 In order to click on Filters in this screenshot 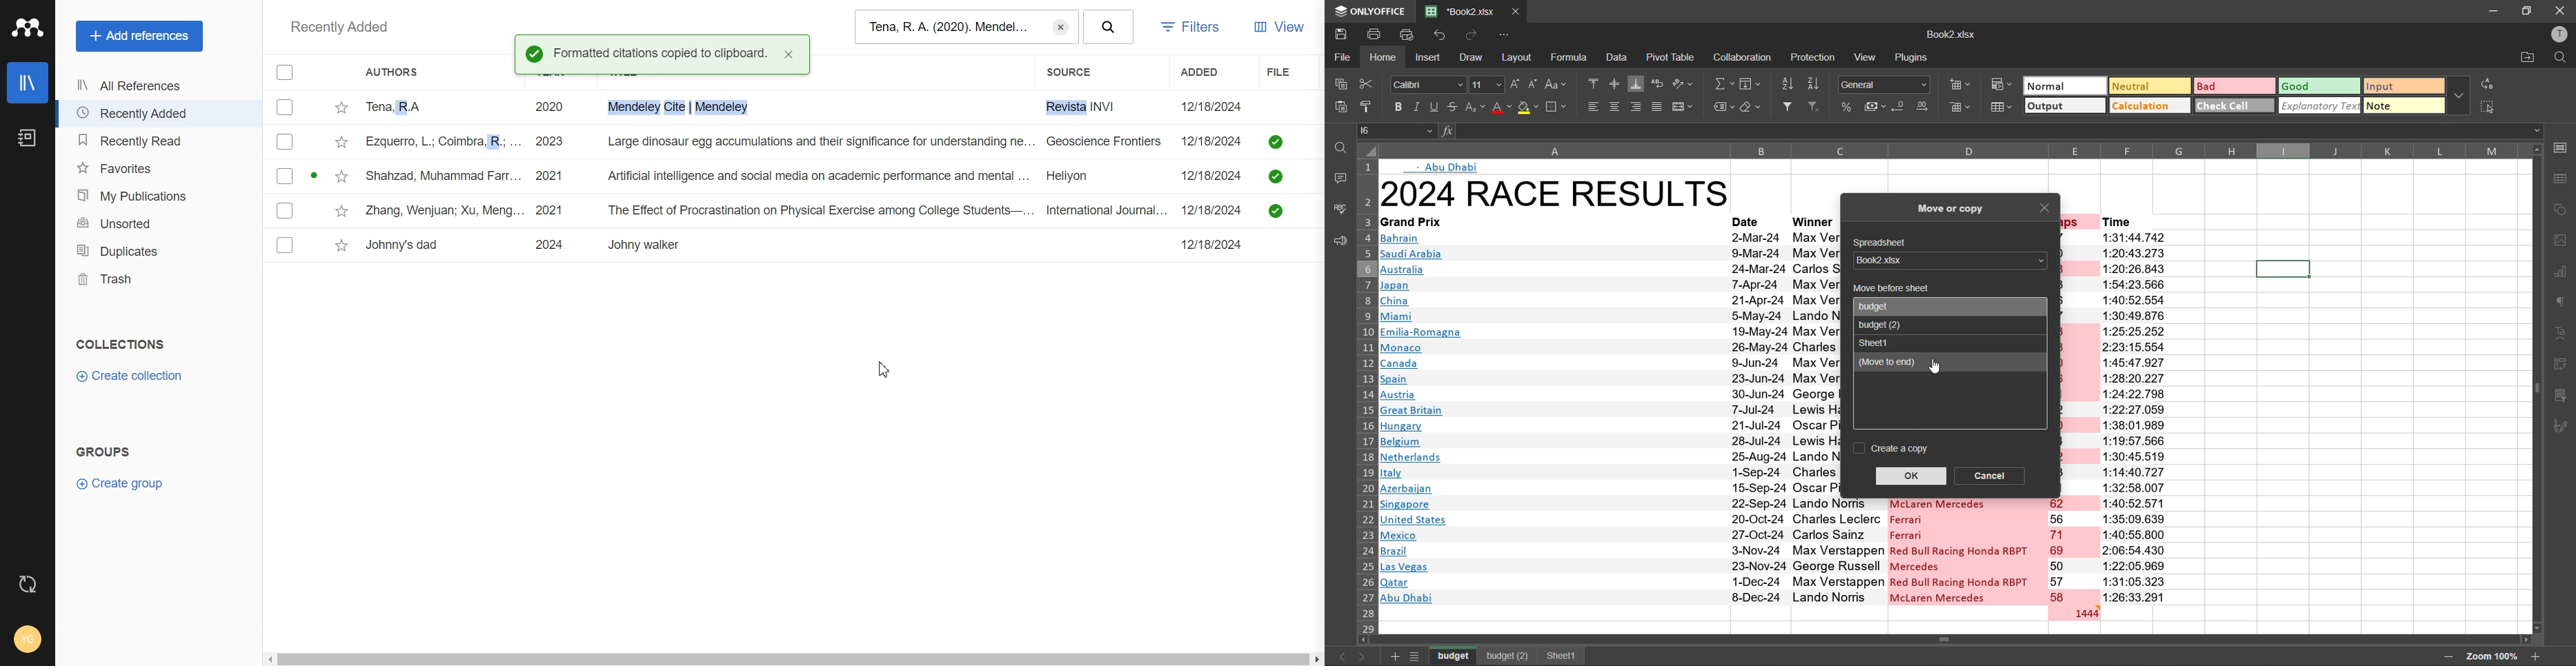, I will do `click(1194, 29)`.